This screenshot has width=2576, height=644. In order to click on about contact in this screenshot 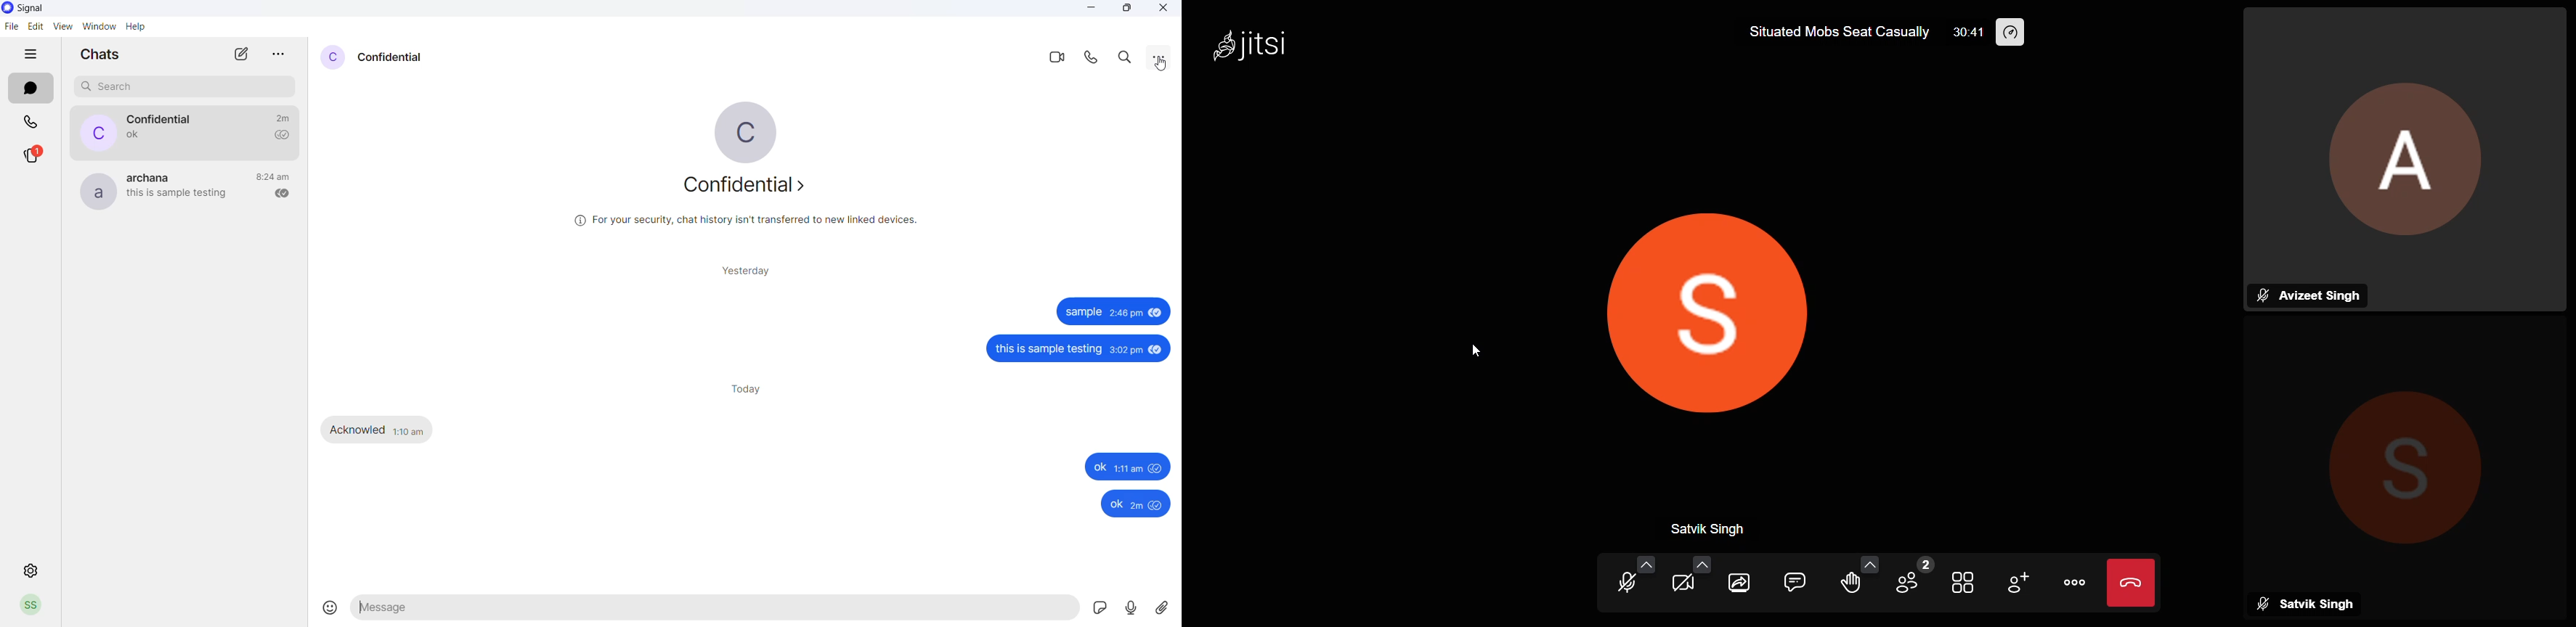, I will do `click(751, 186)`.